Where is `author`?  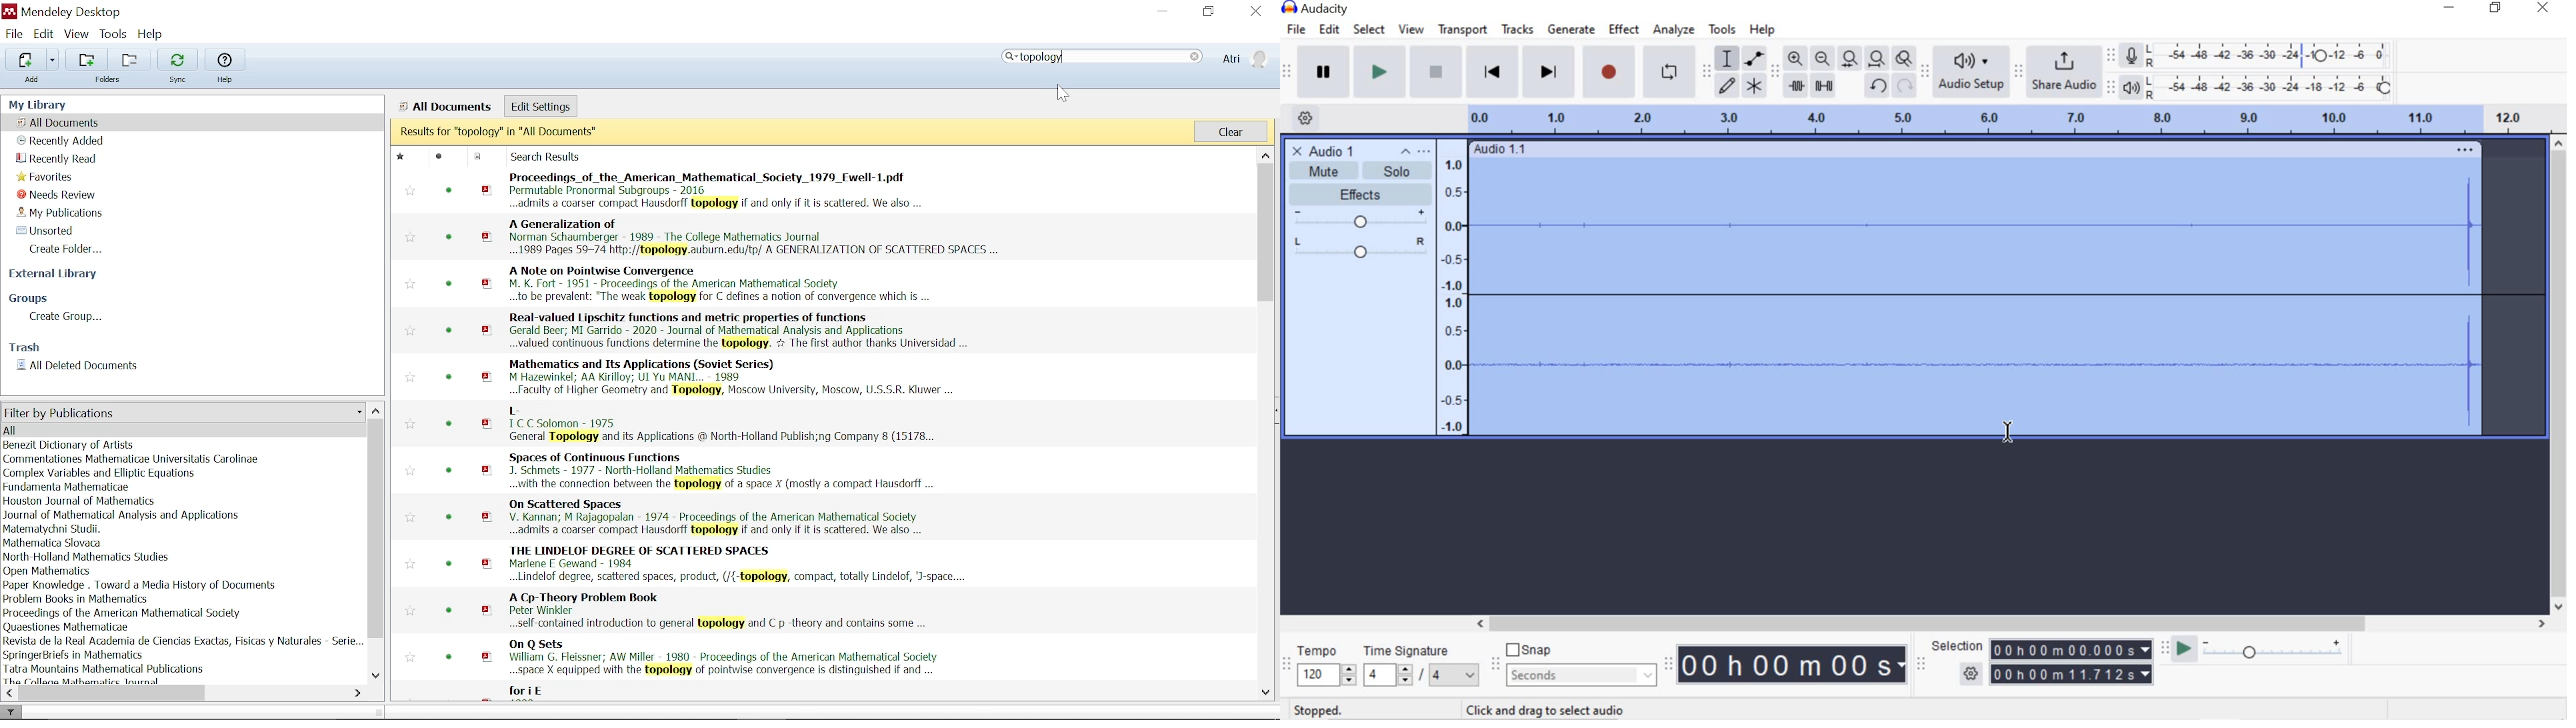 author is located at coordinates (121, 515).